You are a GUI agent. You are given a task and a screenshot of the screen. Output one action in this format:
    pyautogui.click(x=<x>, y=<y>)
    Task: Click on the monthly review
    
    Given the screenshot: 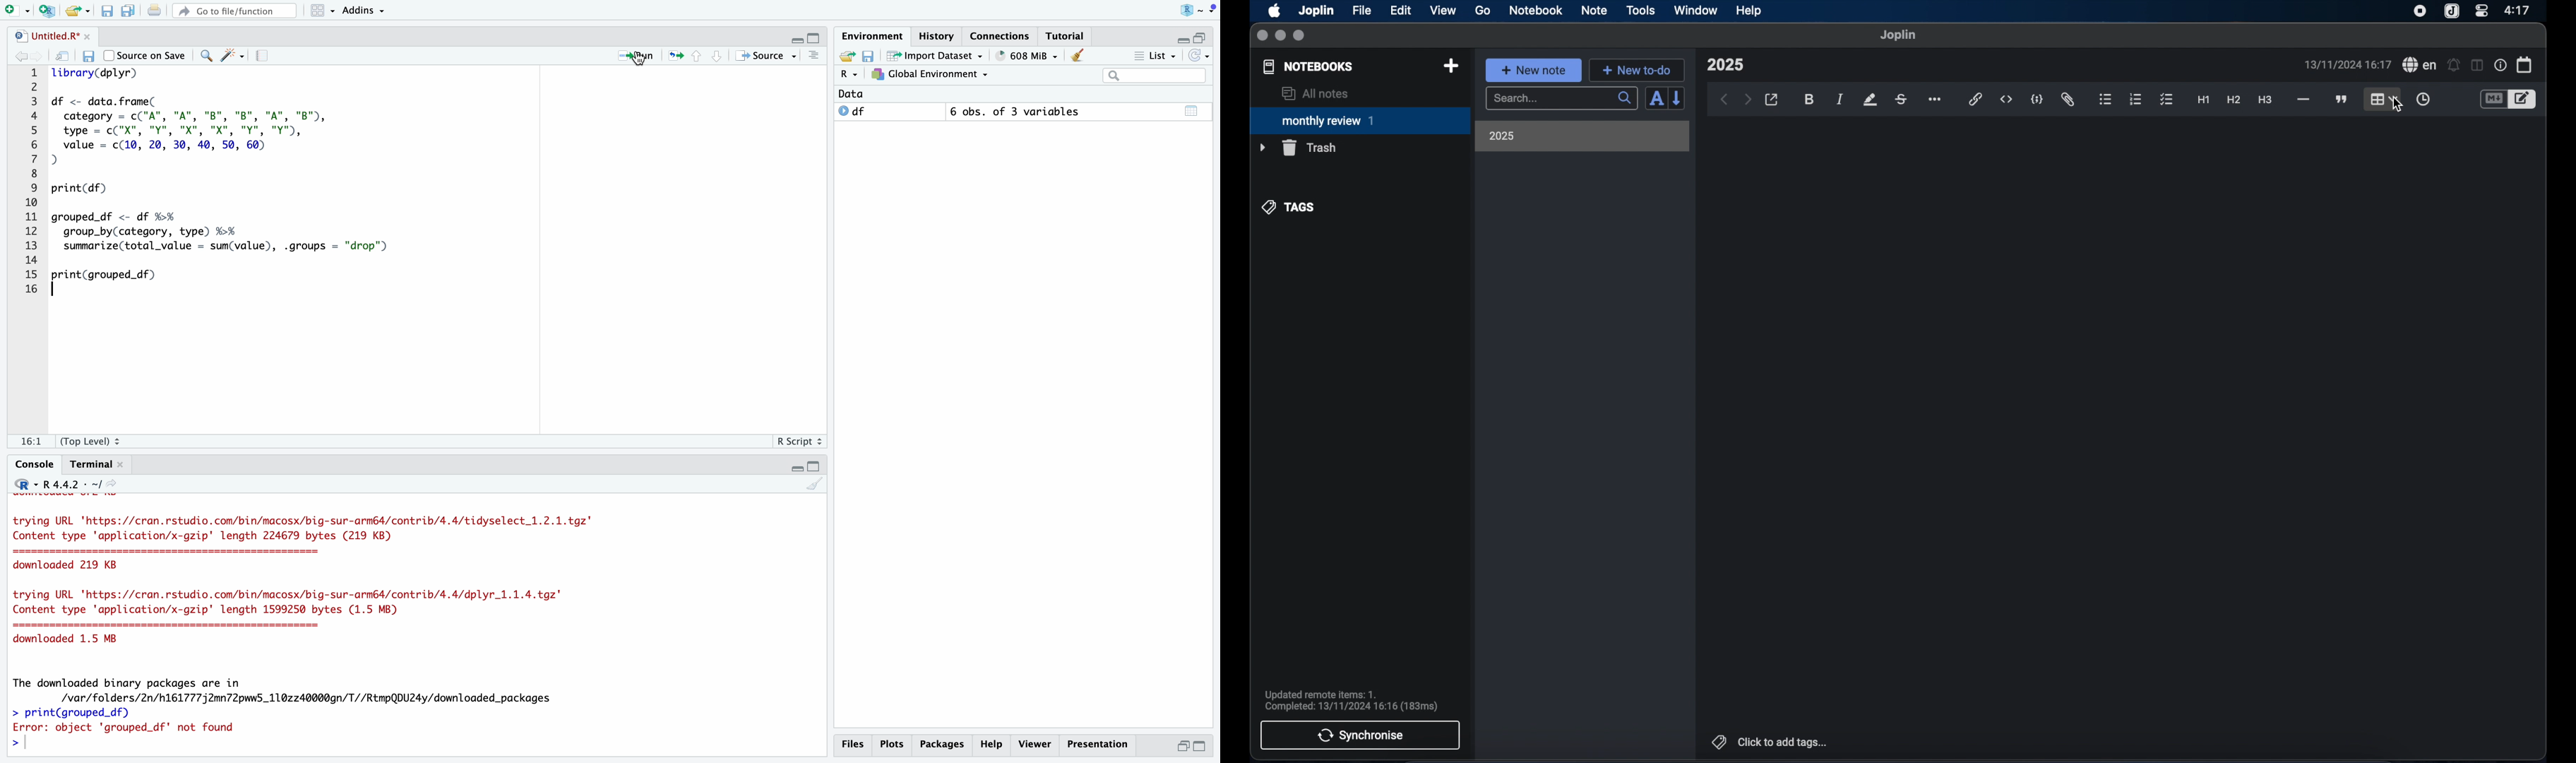 What is the action you would take?
    pyautogui.click(x=1360, y=119)
    